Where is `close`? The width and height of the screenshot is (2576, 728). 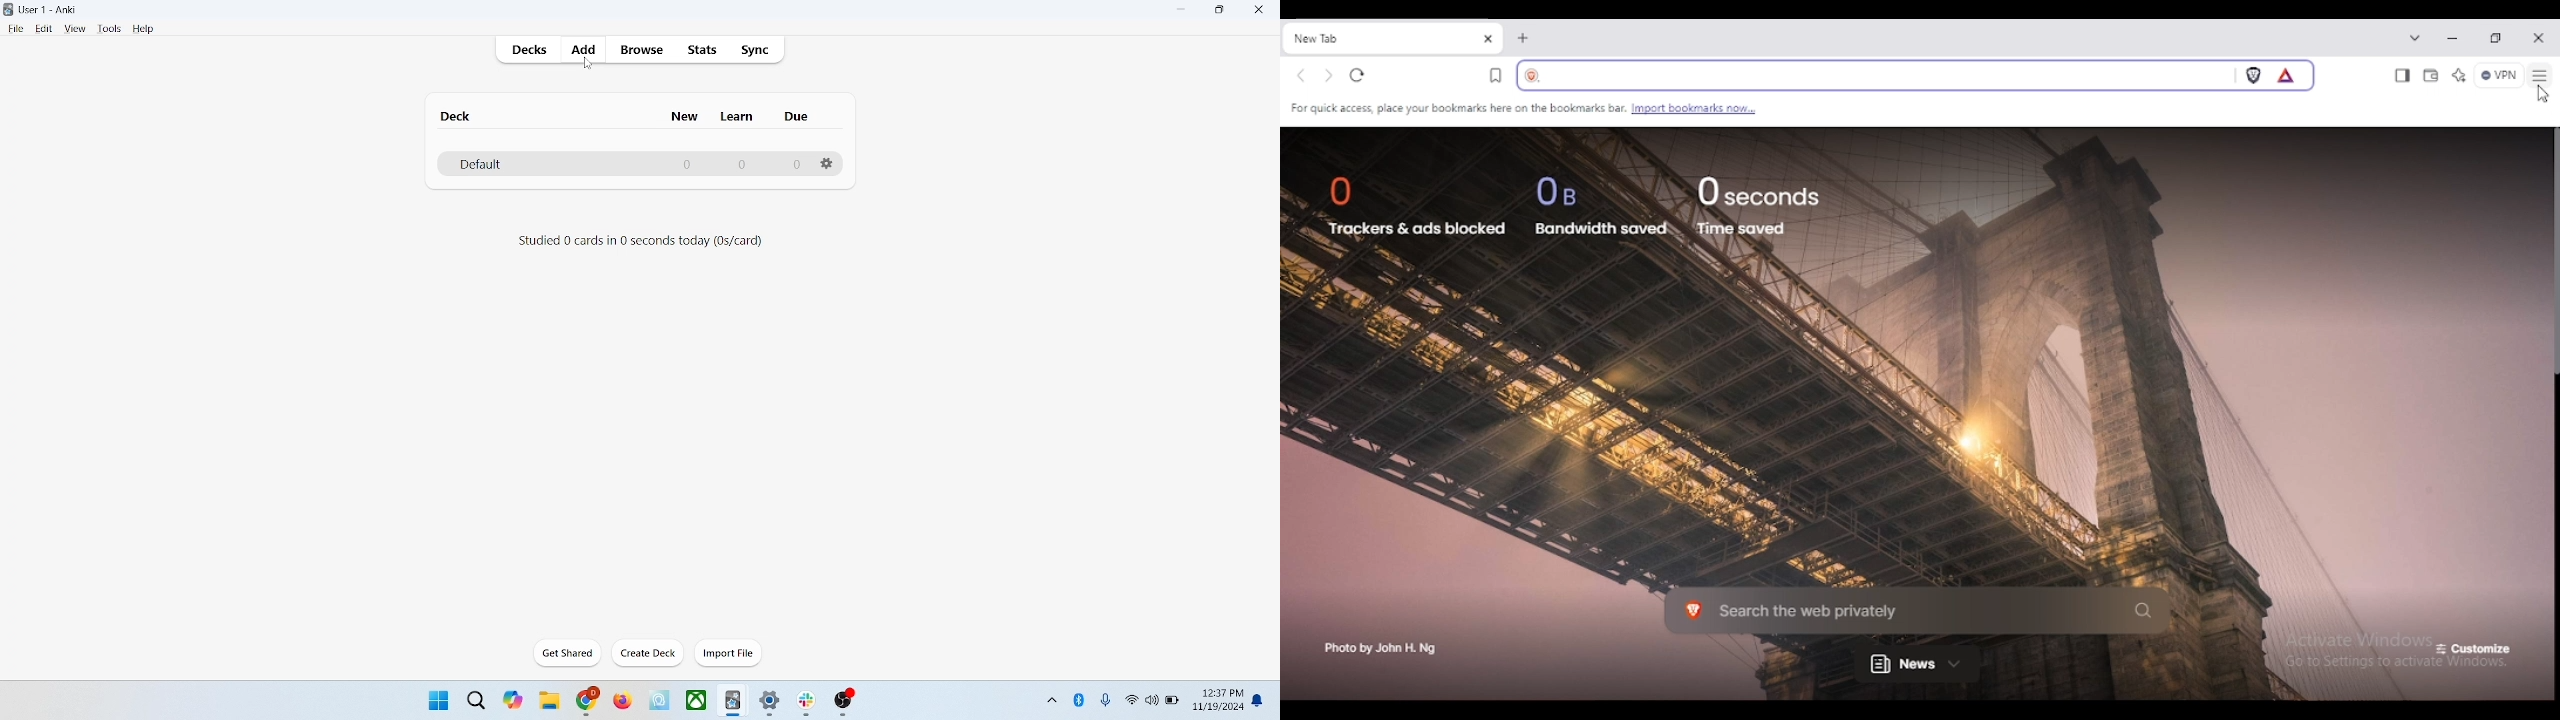 close is located at coordinates (1263, 12).